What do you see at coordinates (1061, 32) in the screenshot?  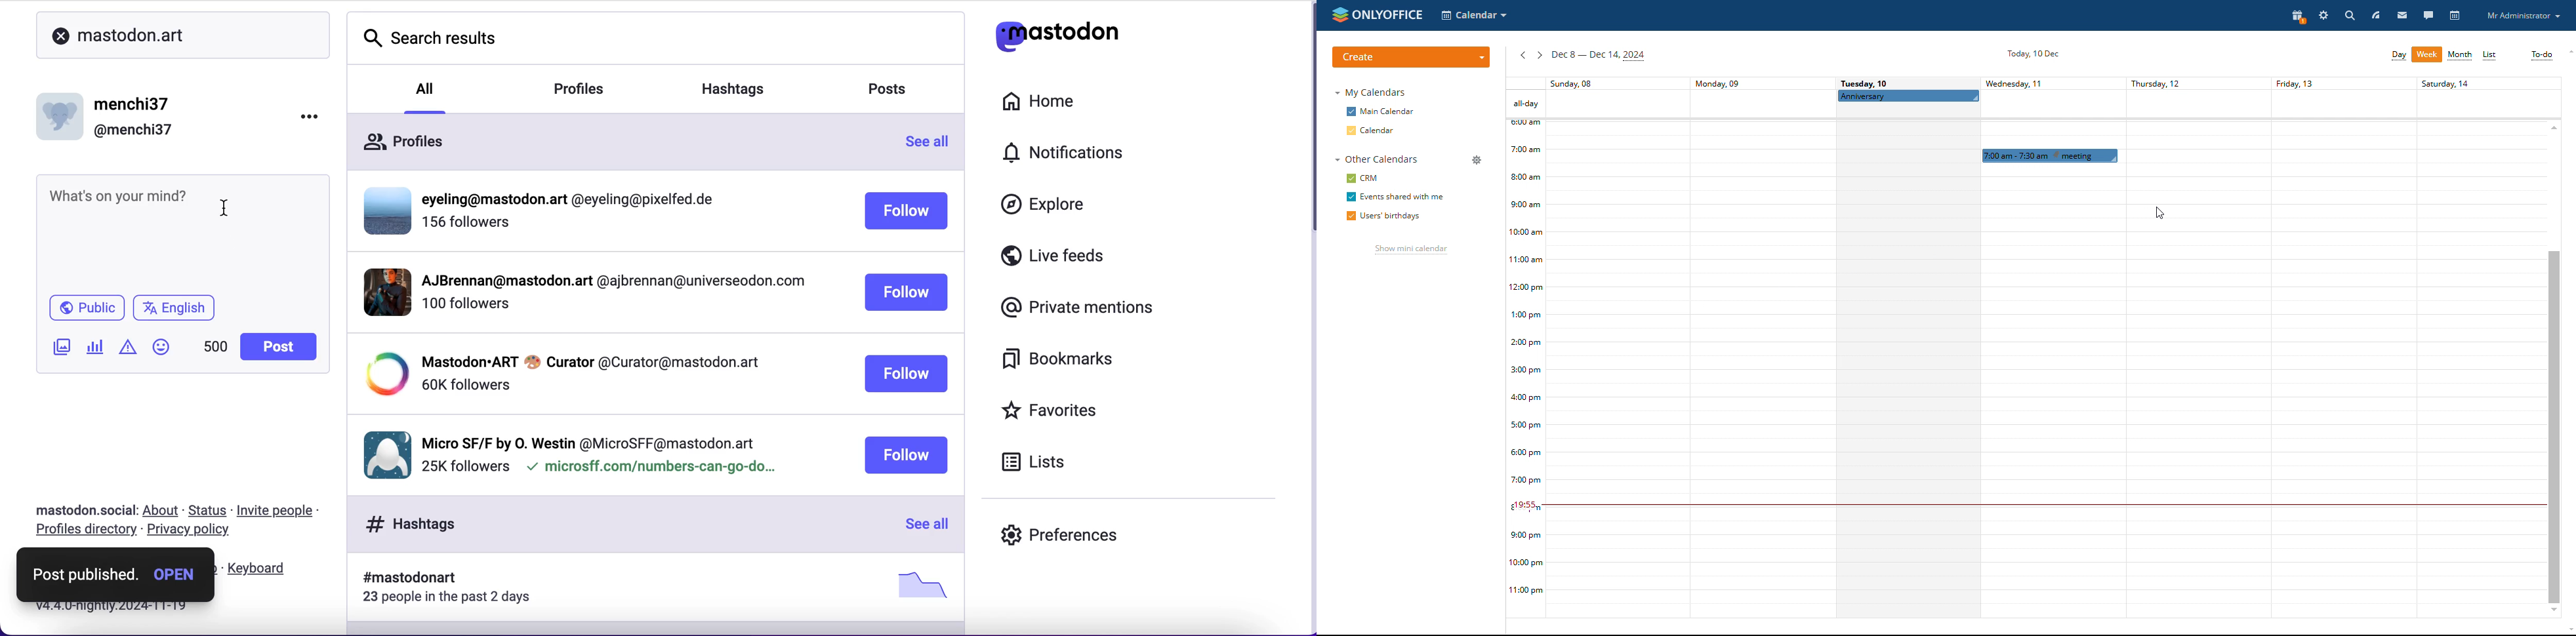 I see `mastodon logo` at bounding box center [1061, 32].